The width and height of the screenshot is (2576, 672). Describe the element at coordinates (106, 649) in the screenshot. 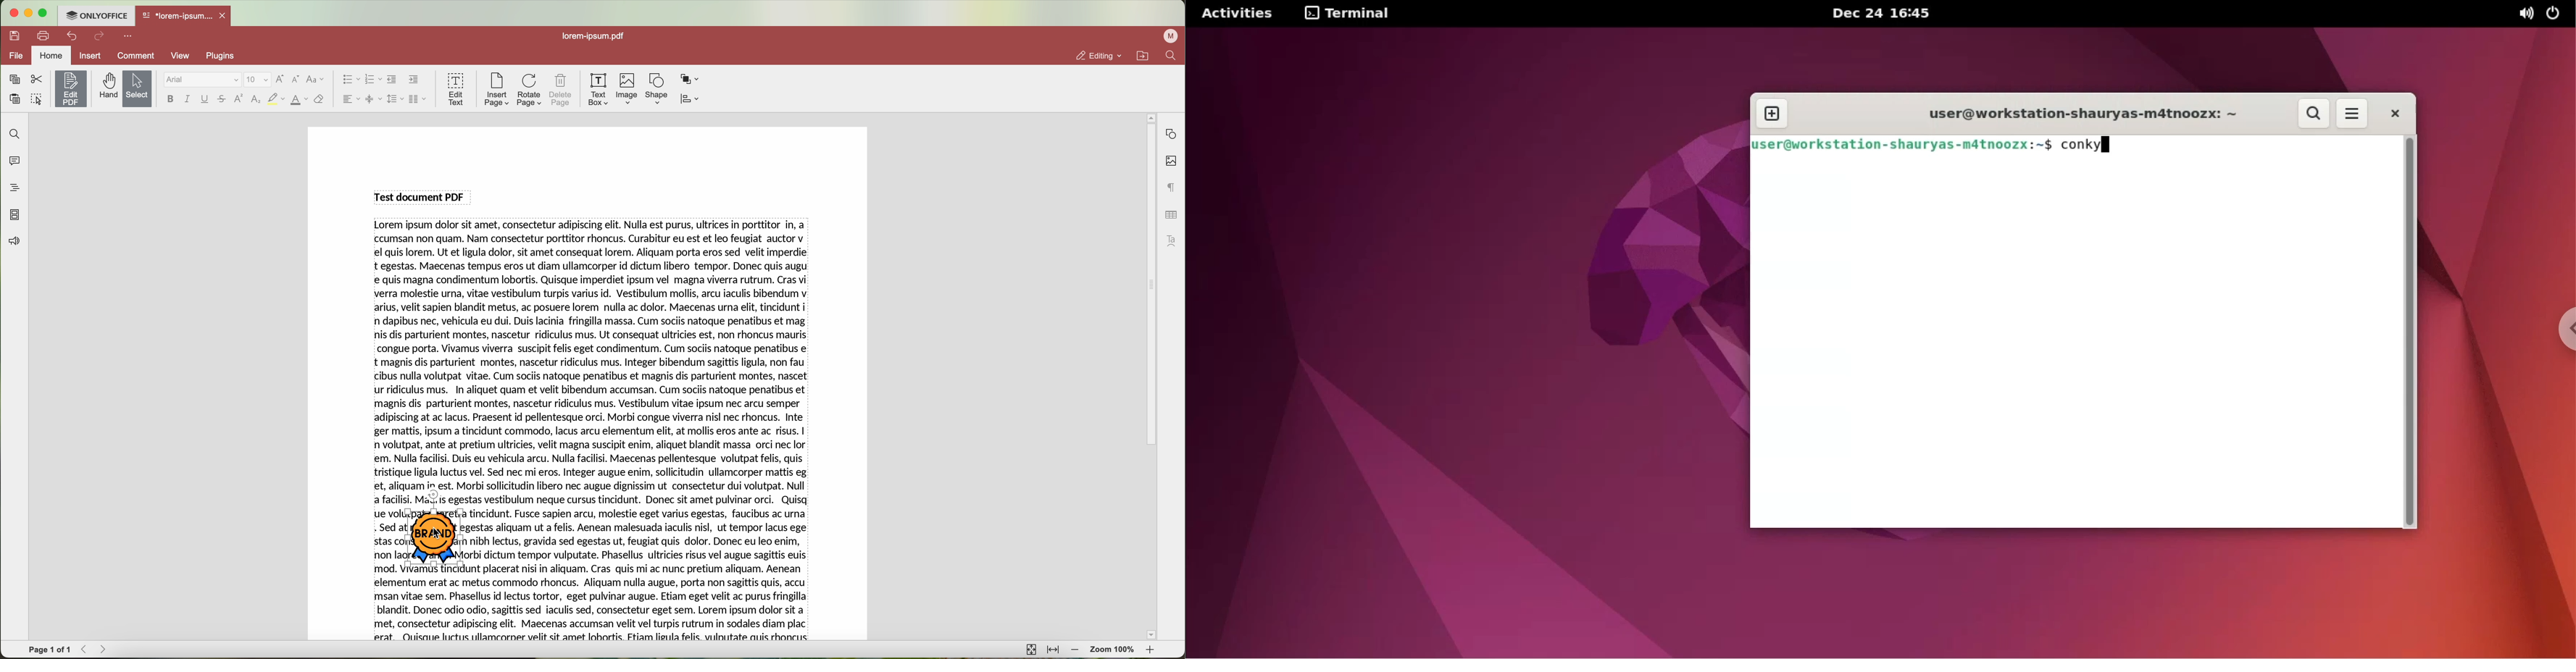

I see `Forward` at that location.